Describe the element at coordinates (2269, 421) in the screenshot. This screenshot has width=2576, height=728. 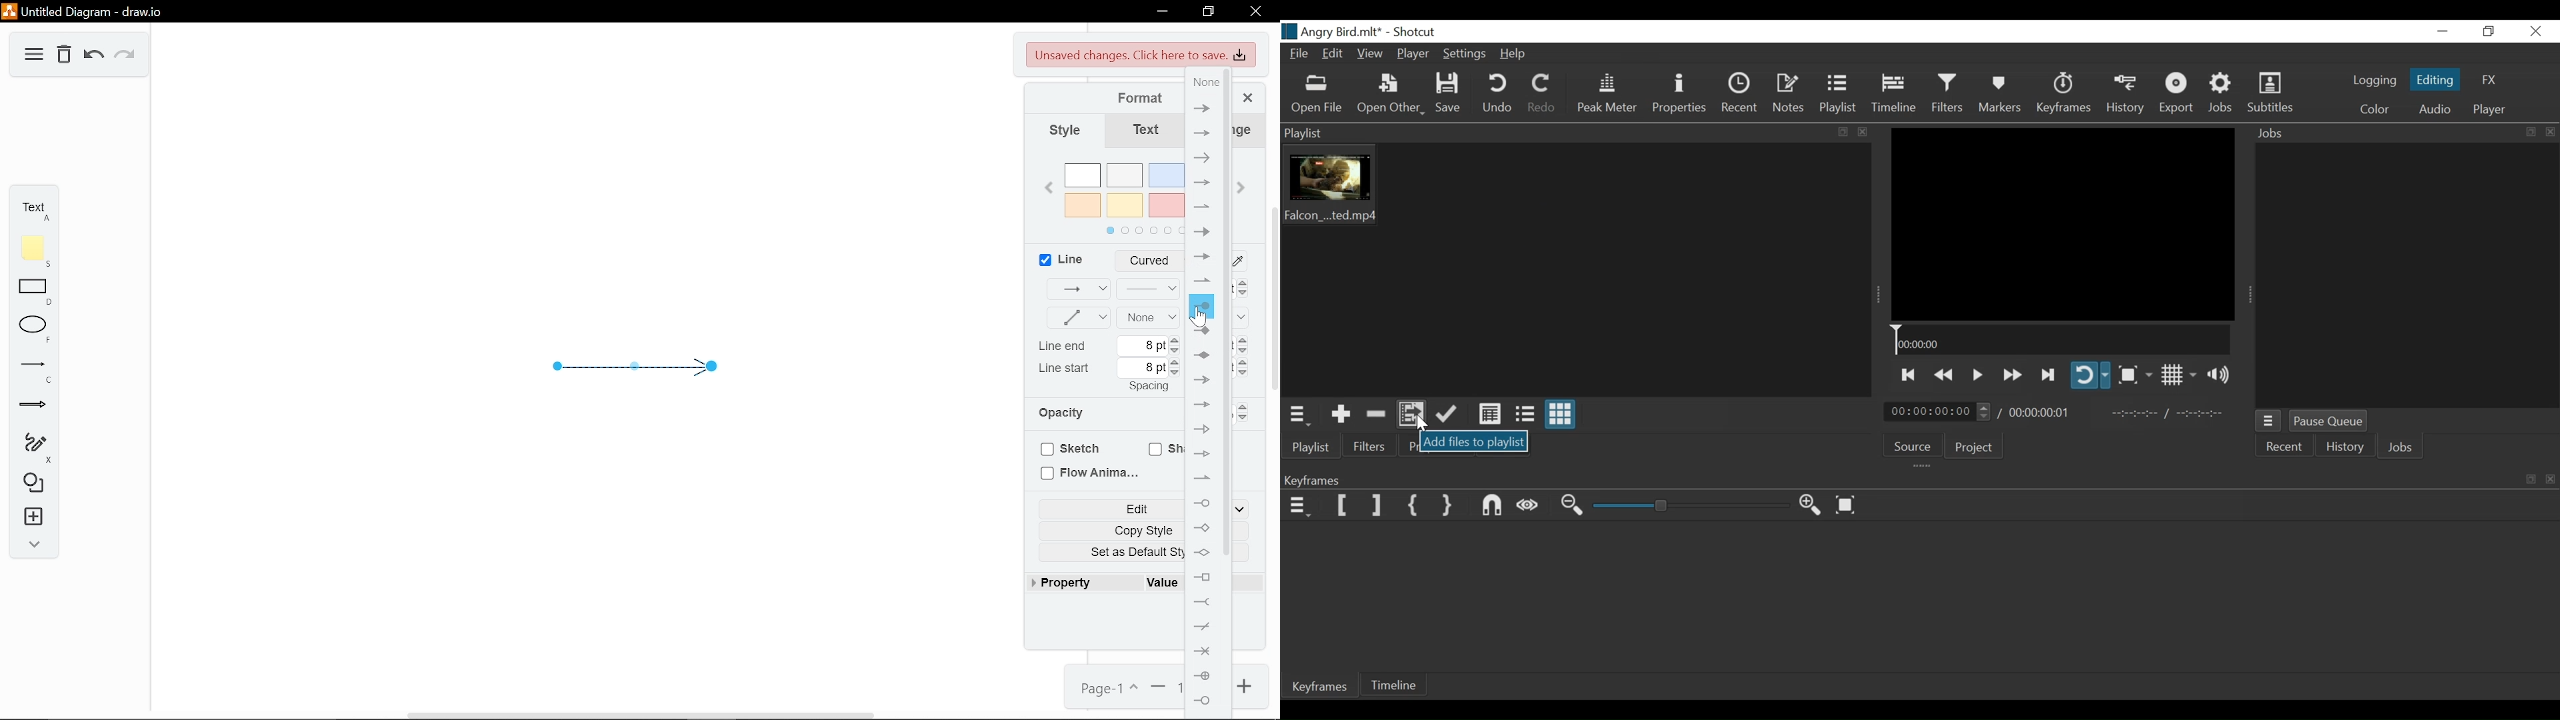
I see `Jobs menu` at that location.